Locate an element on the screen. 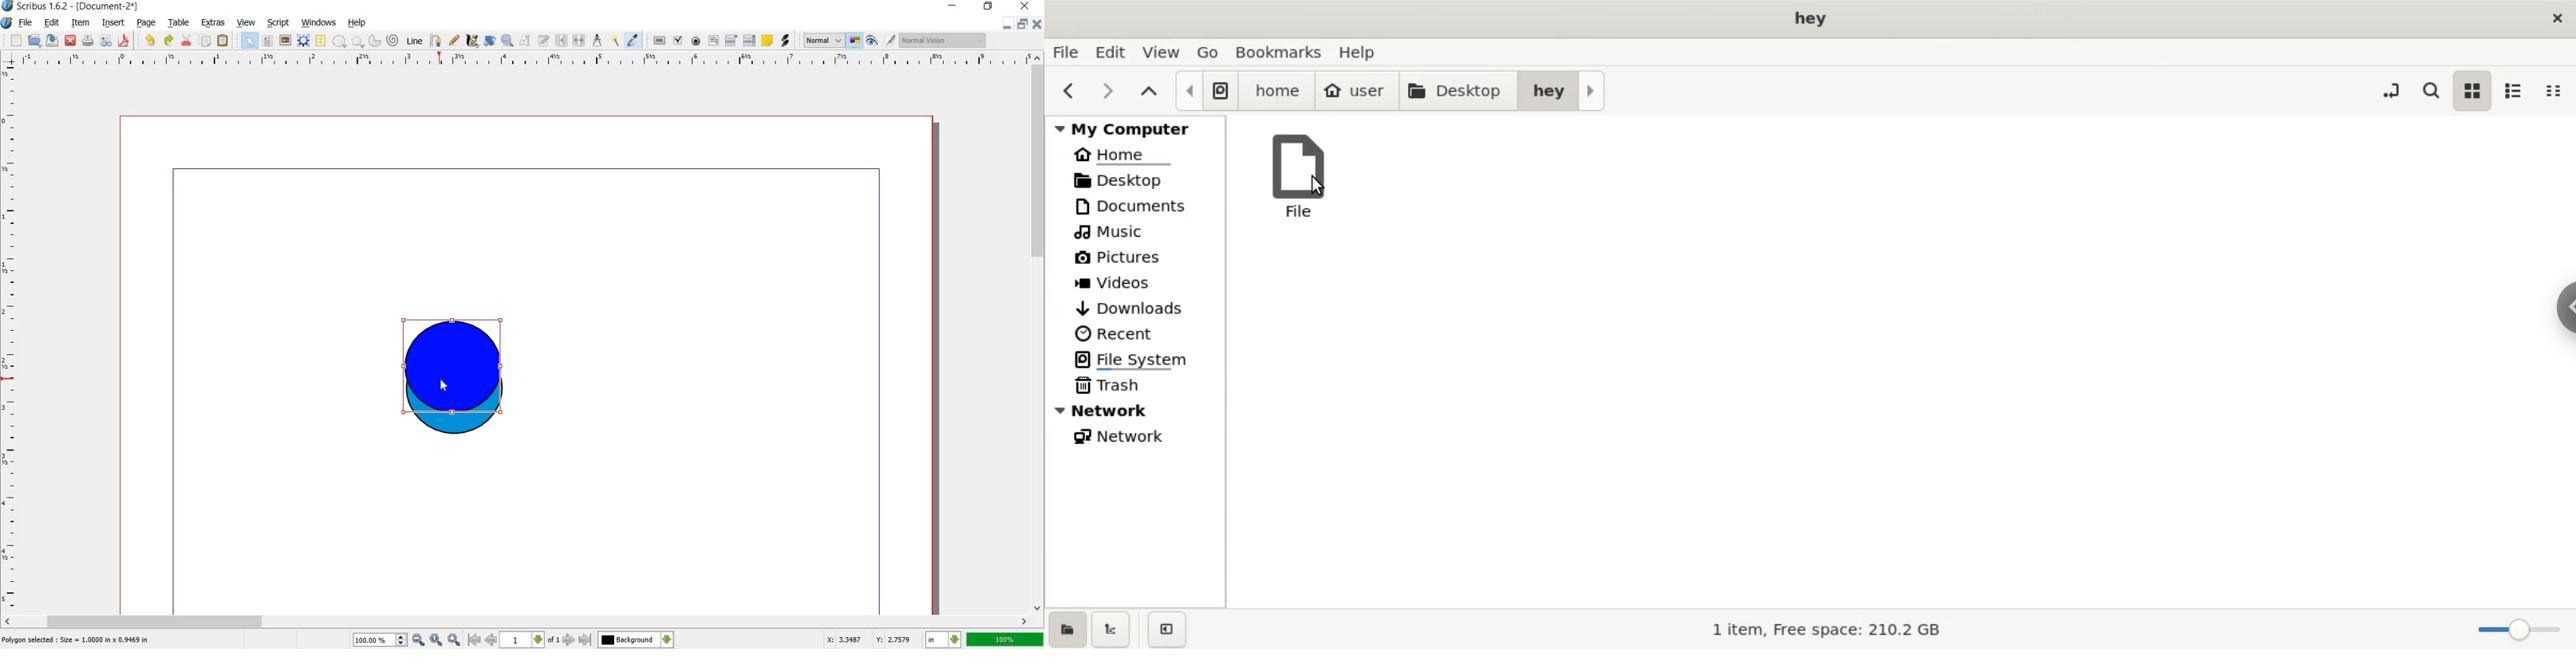 Image resolution: width=2576 pixels, height=672 pixels. go to next or last page is located at coordinates (578, 640).